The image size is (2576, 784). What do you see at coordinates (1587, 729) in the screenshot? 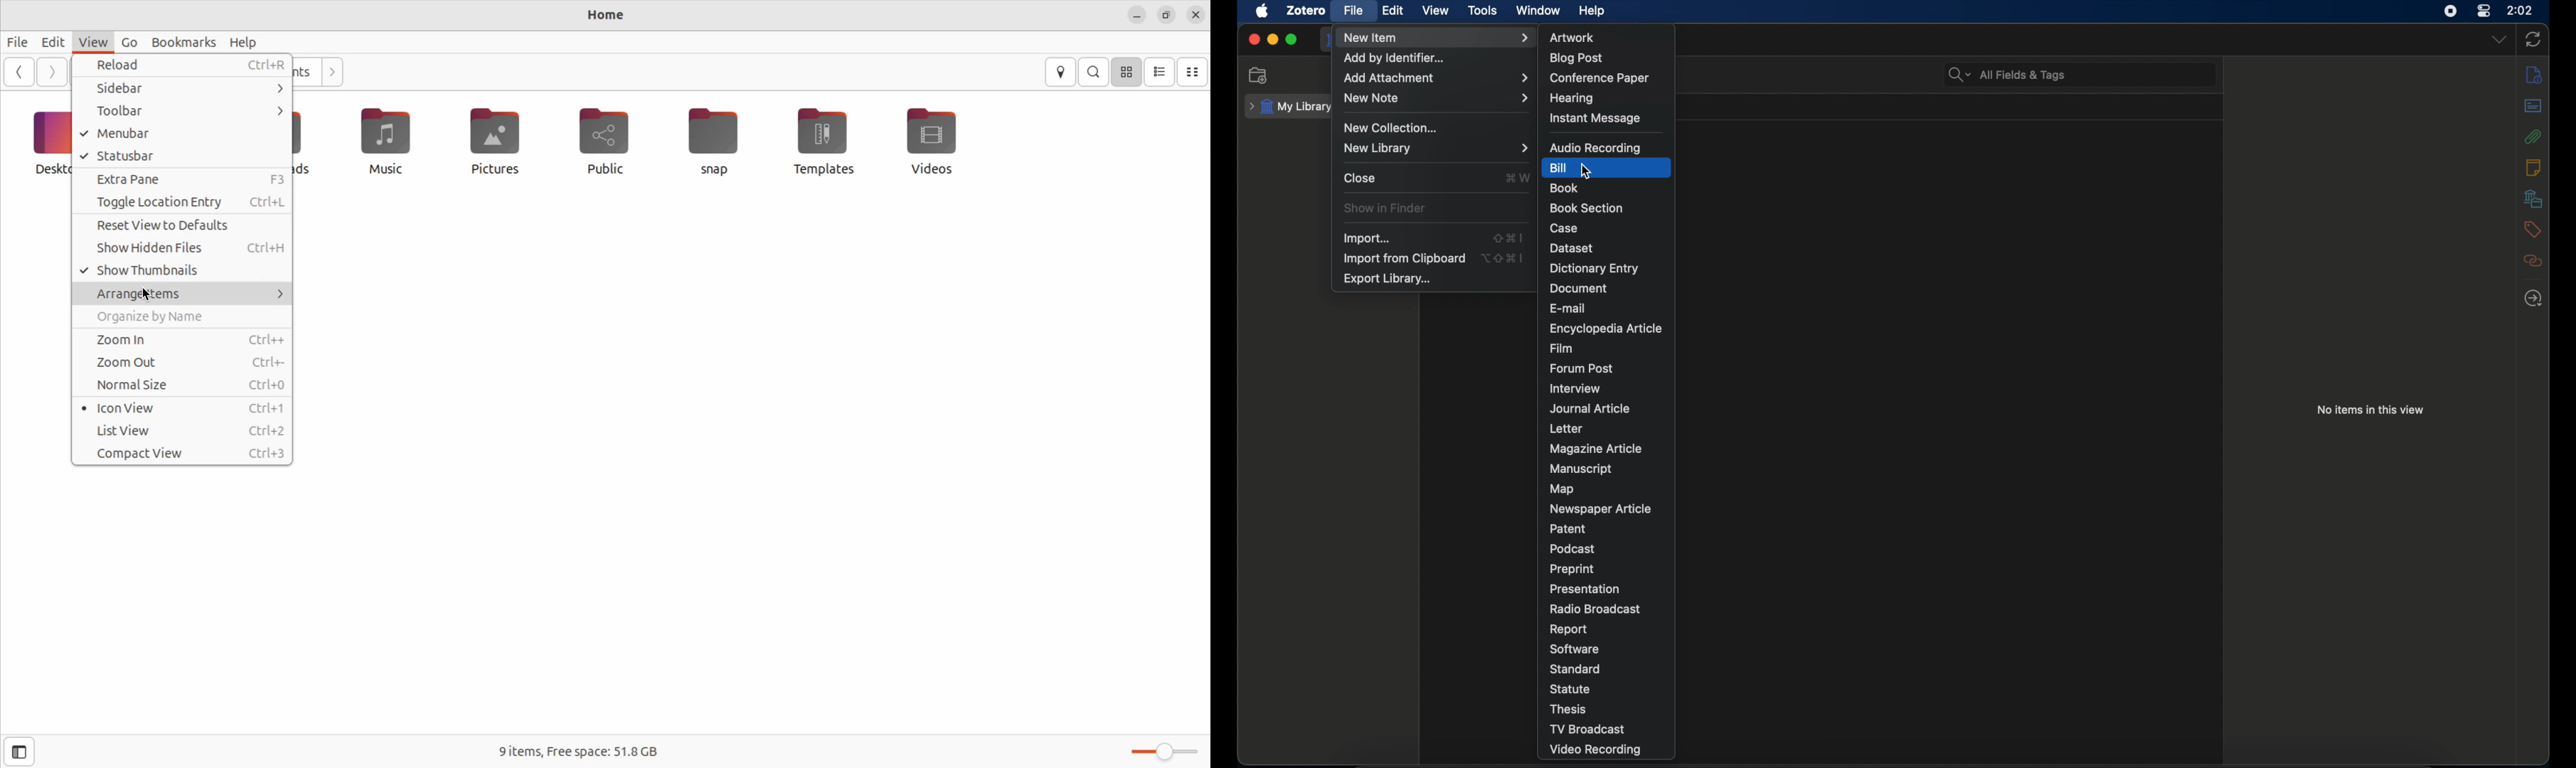
I see `tv broadcast` at bounding box center [1587, 729].